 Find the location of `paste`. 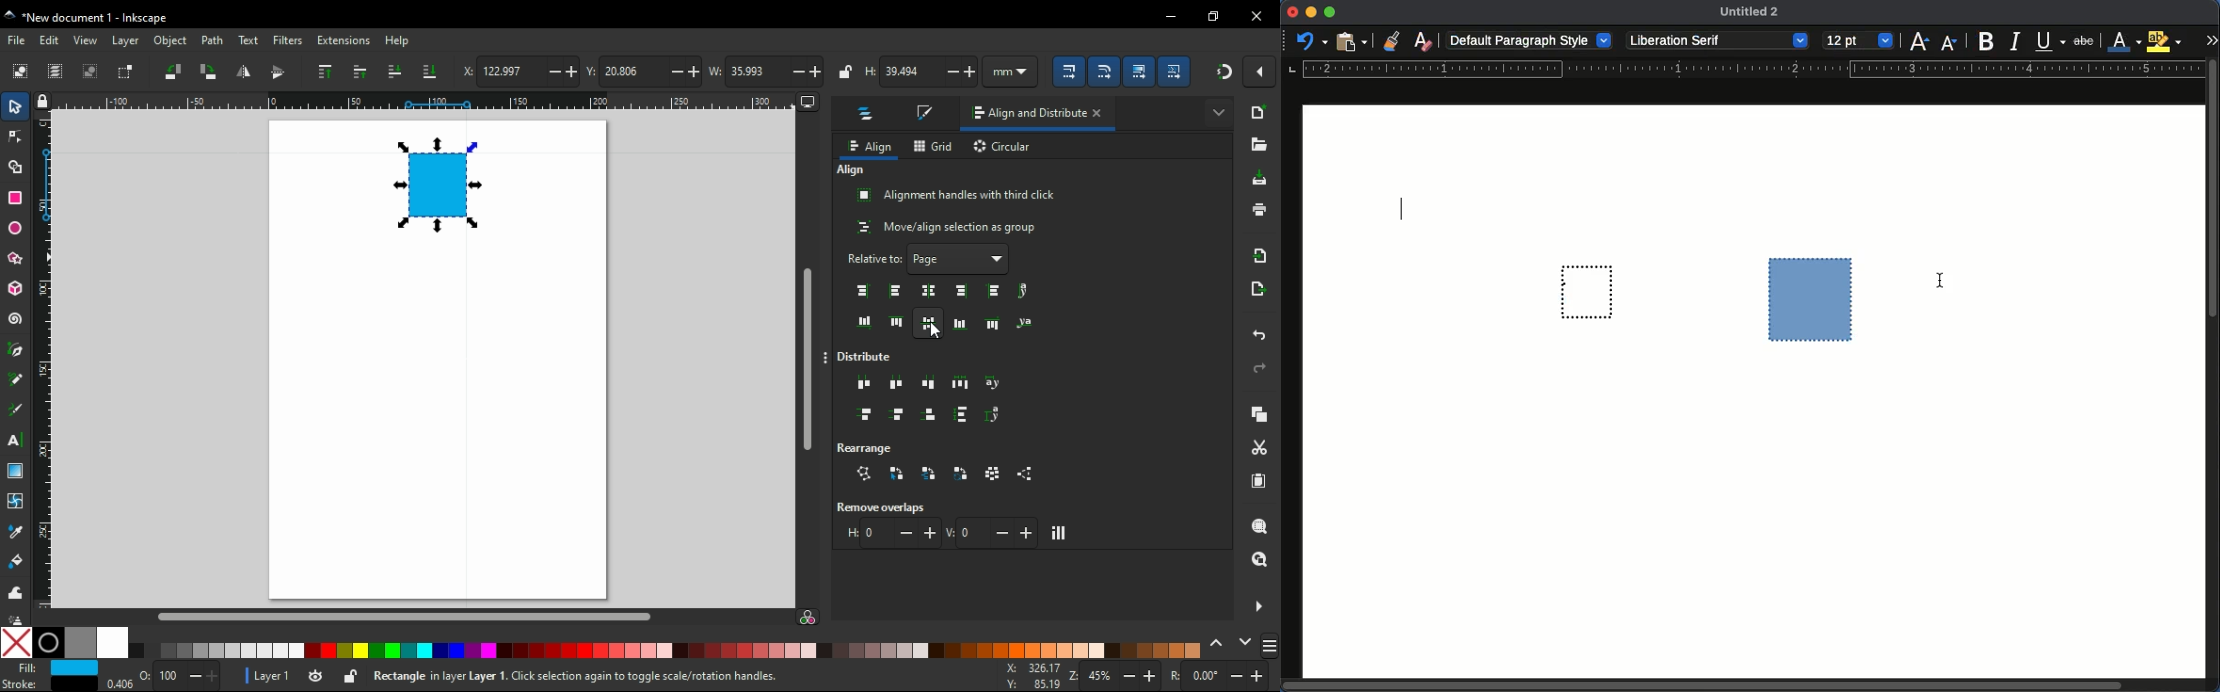

paste is located at coordinates (1352, 41).